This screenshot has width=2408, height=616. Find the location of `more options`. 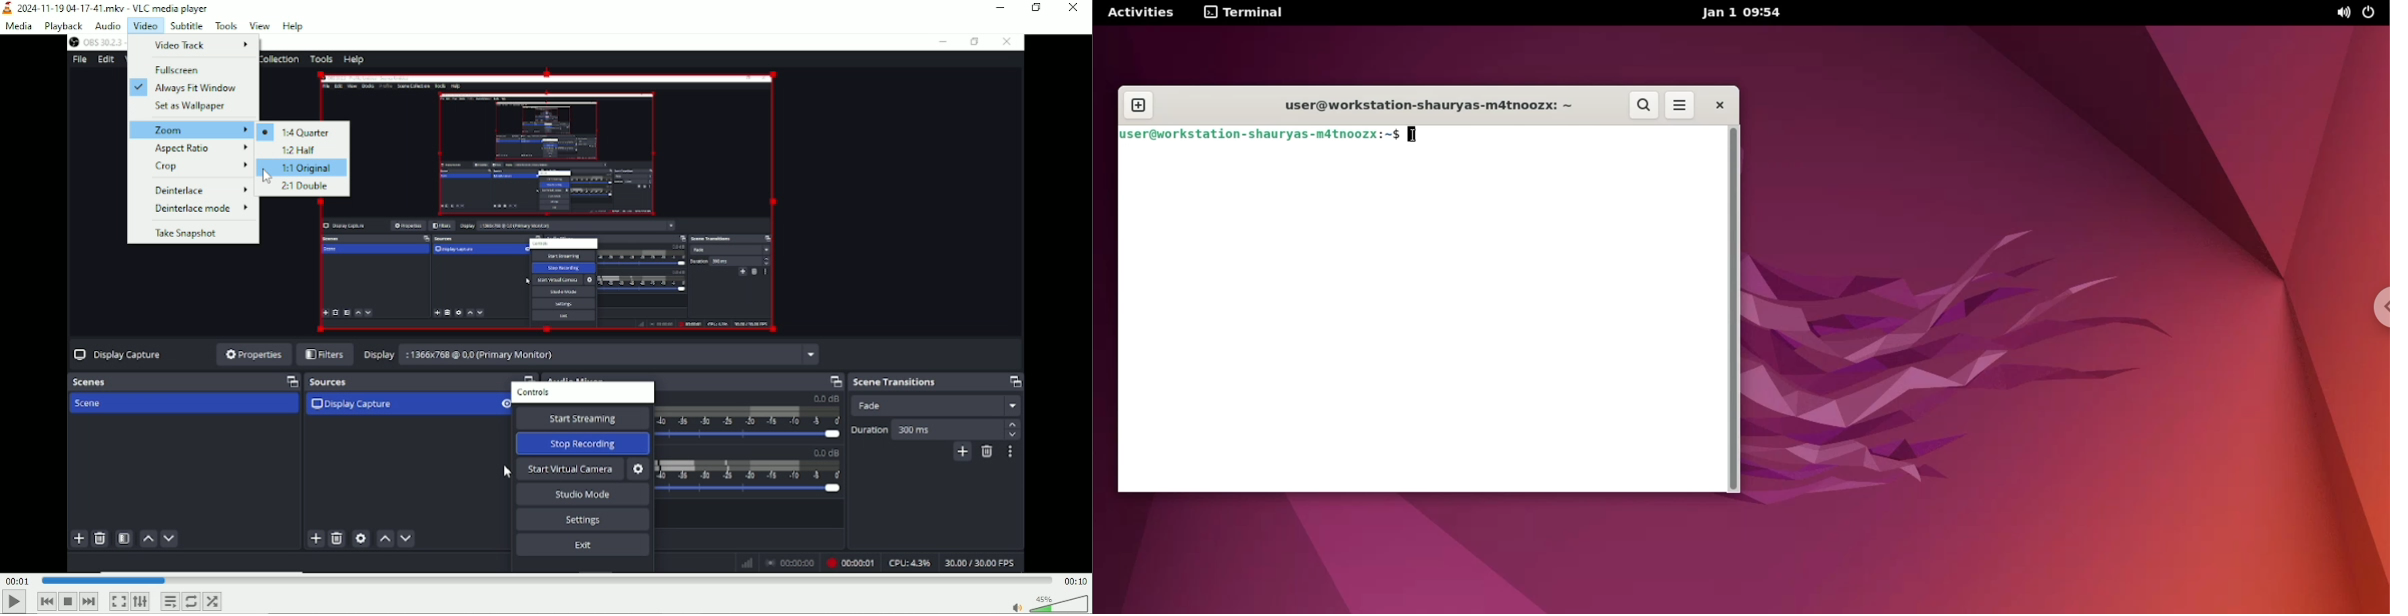

more options is located at coordinates (1680, 105).